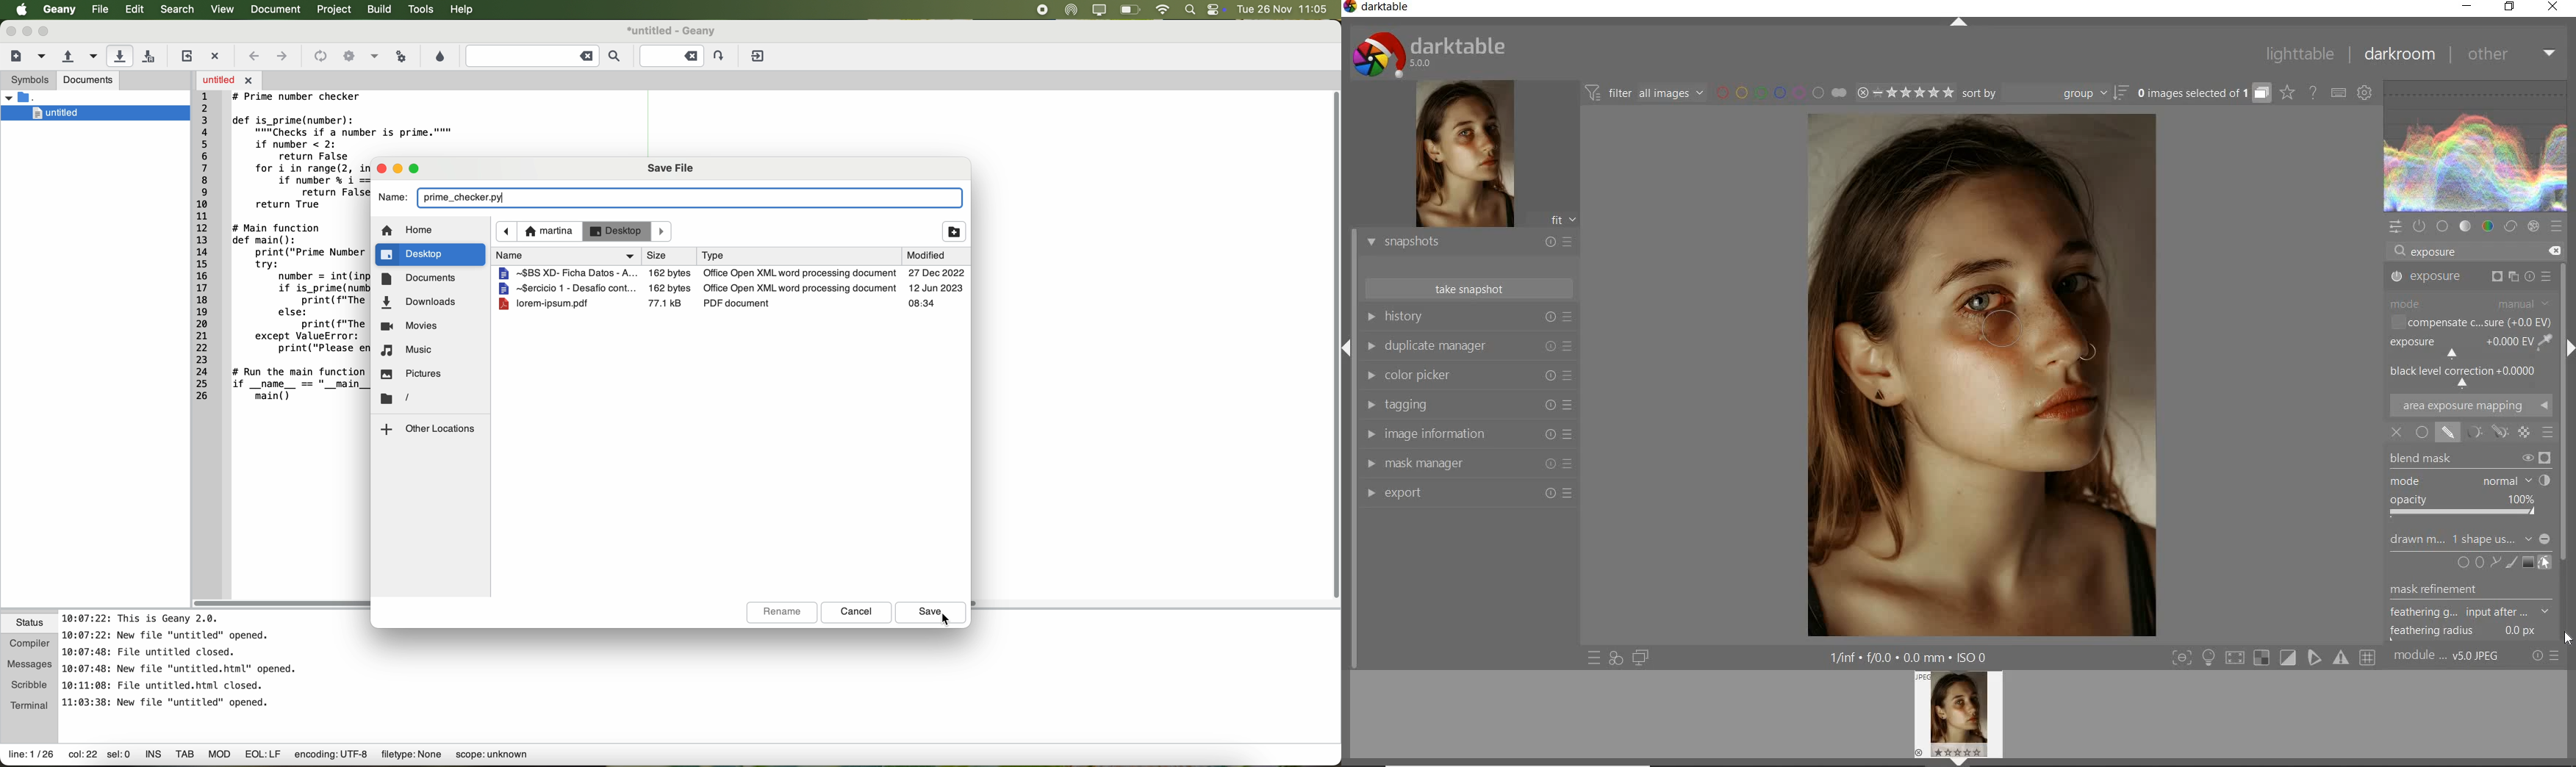 This screenshot has height=784, width=2576. Describe the element at coordinates (2470, 539) in the screenshot. I see `DRAWN MASK` at that location.